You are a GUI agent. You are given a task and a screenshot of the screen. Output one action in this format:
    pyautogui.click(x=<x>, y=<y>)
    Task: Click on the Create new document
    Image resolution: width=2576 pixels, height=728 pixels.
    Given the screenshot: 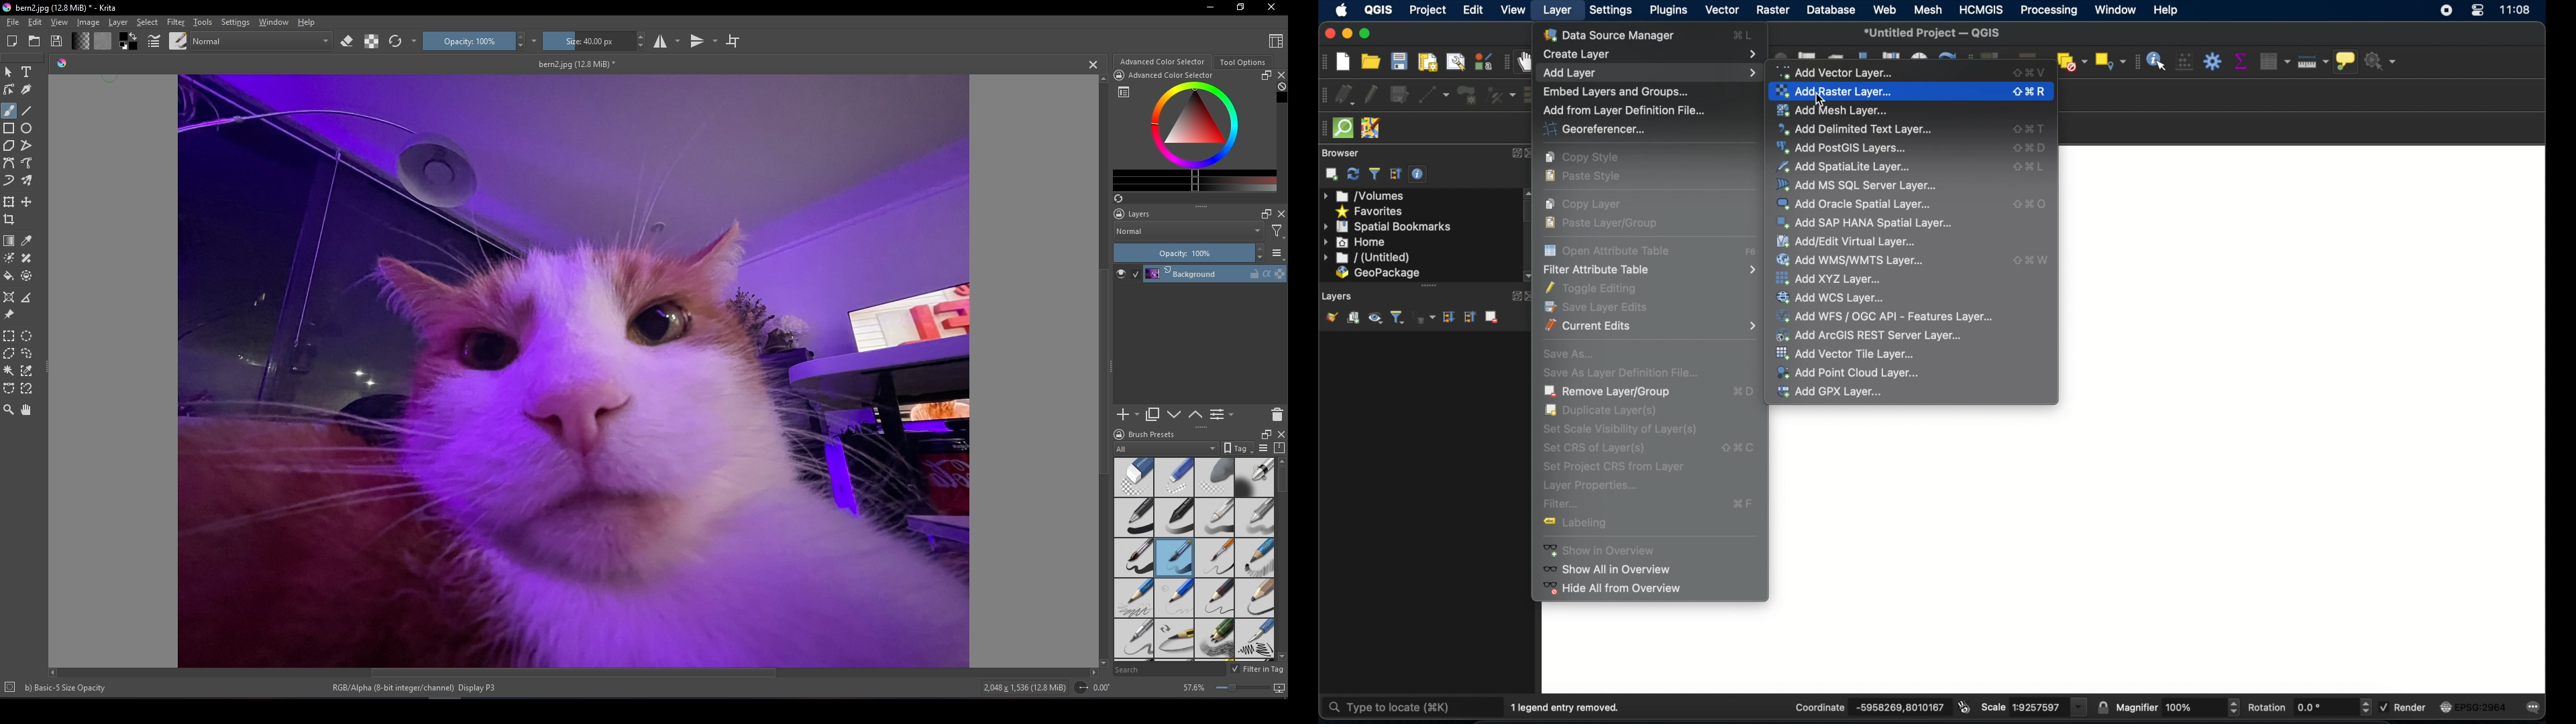 What is the action you would take?
    pyautogui.click(x=13, y=42)
    